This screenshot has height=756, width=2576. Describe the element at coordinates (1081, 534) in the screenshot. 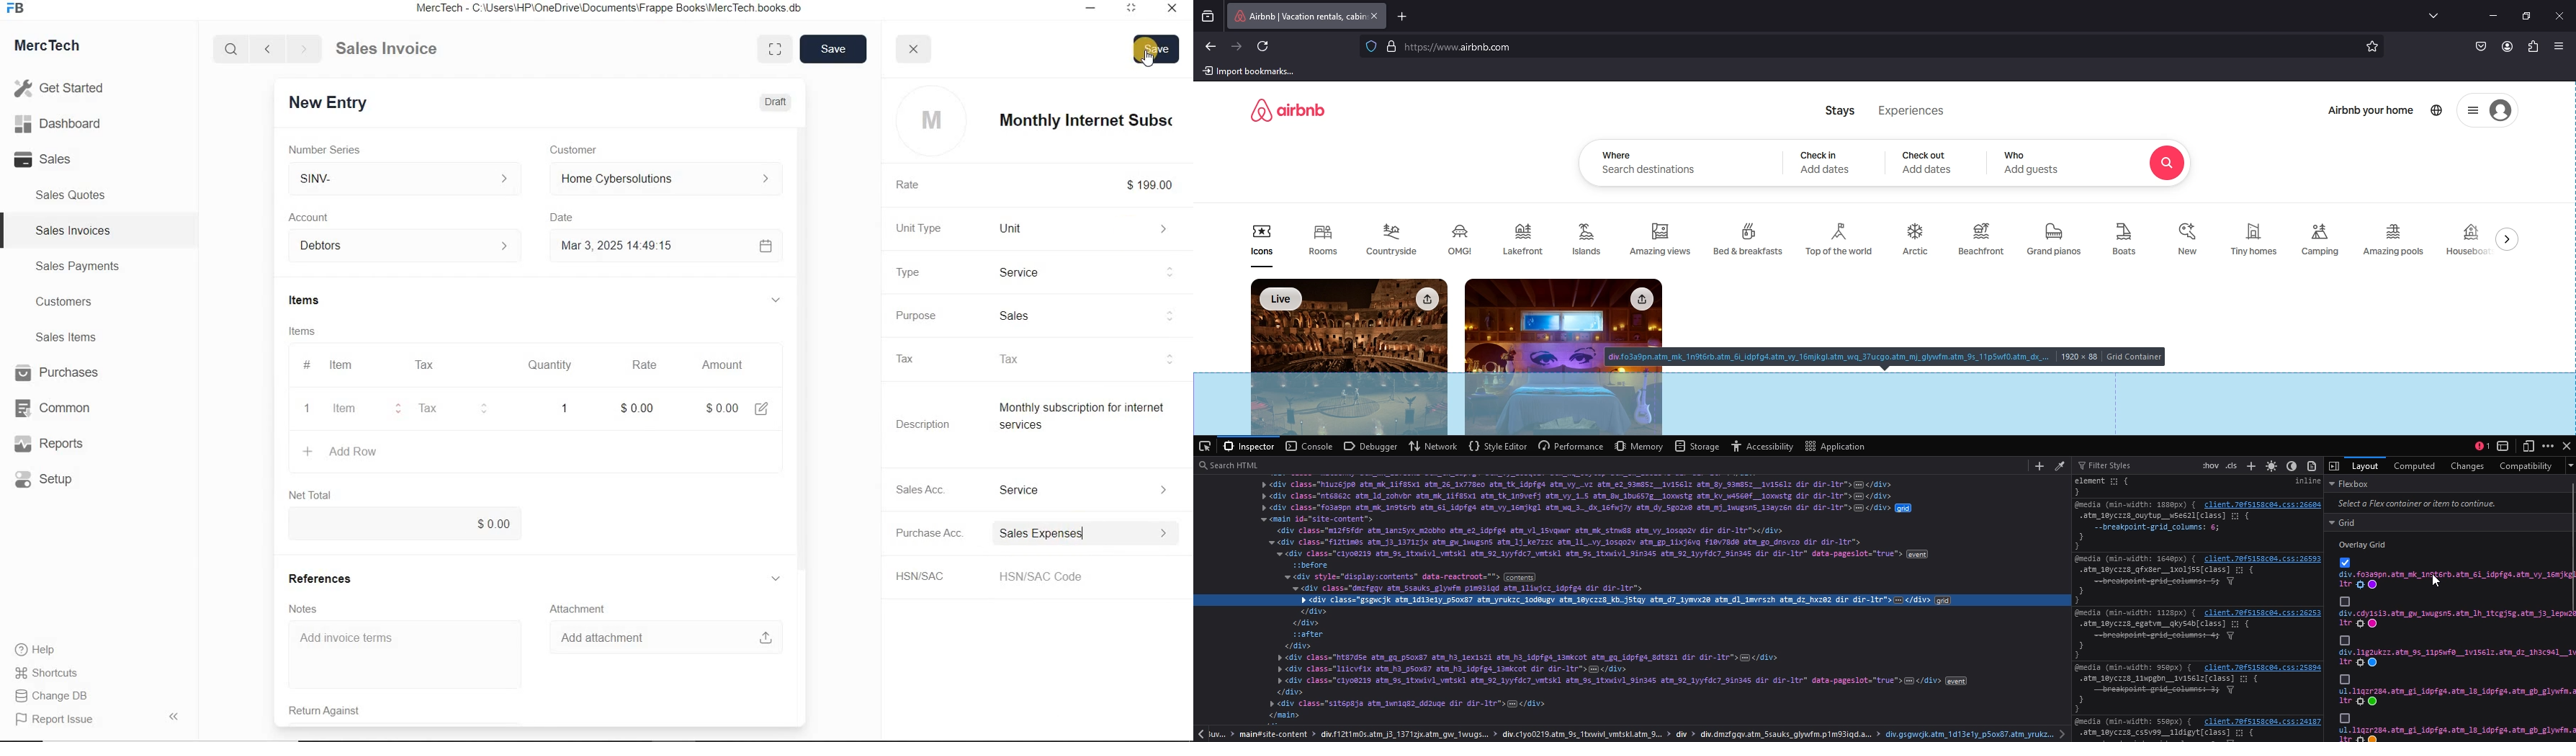

I see `Expense` at that location.